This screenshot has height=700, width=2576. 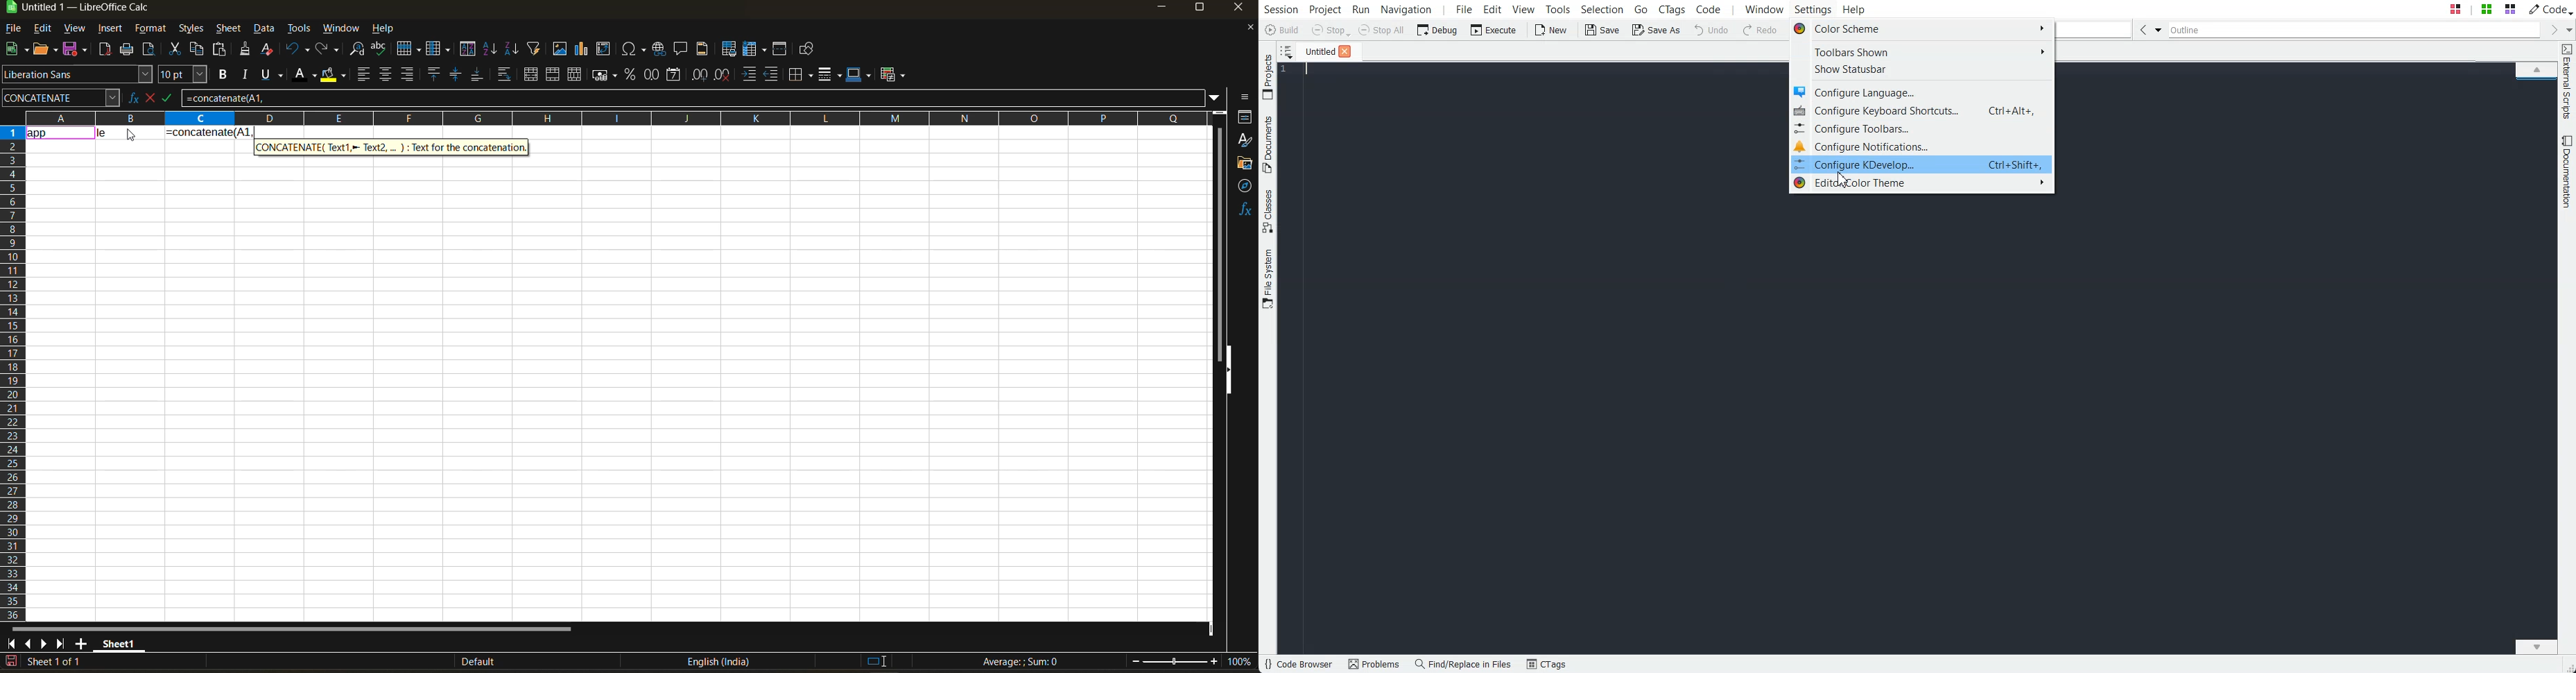 What do you see at coordinates (12, 642) in the screenshot?
I see `scroll to first sheet` at bounding box center [12, 642].